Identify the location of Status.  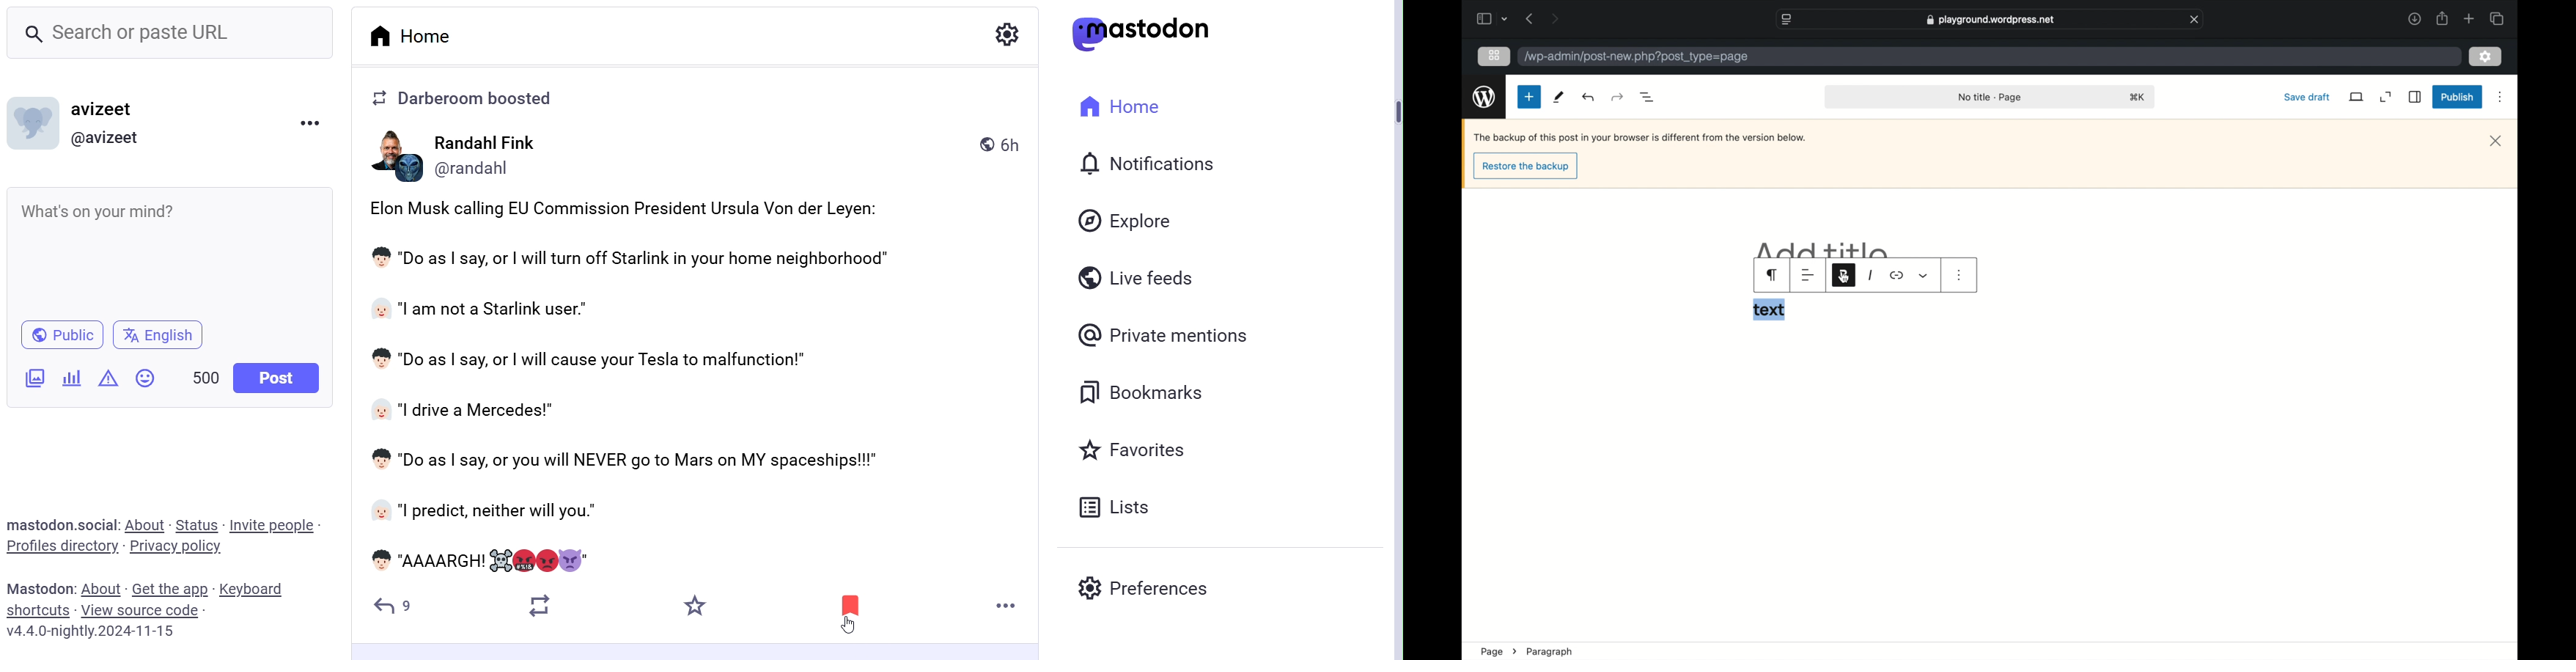
(196, 525).